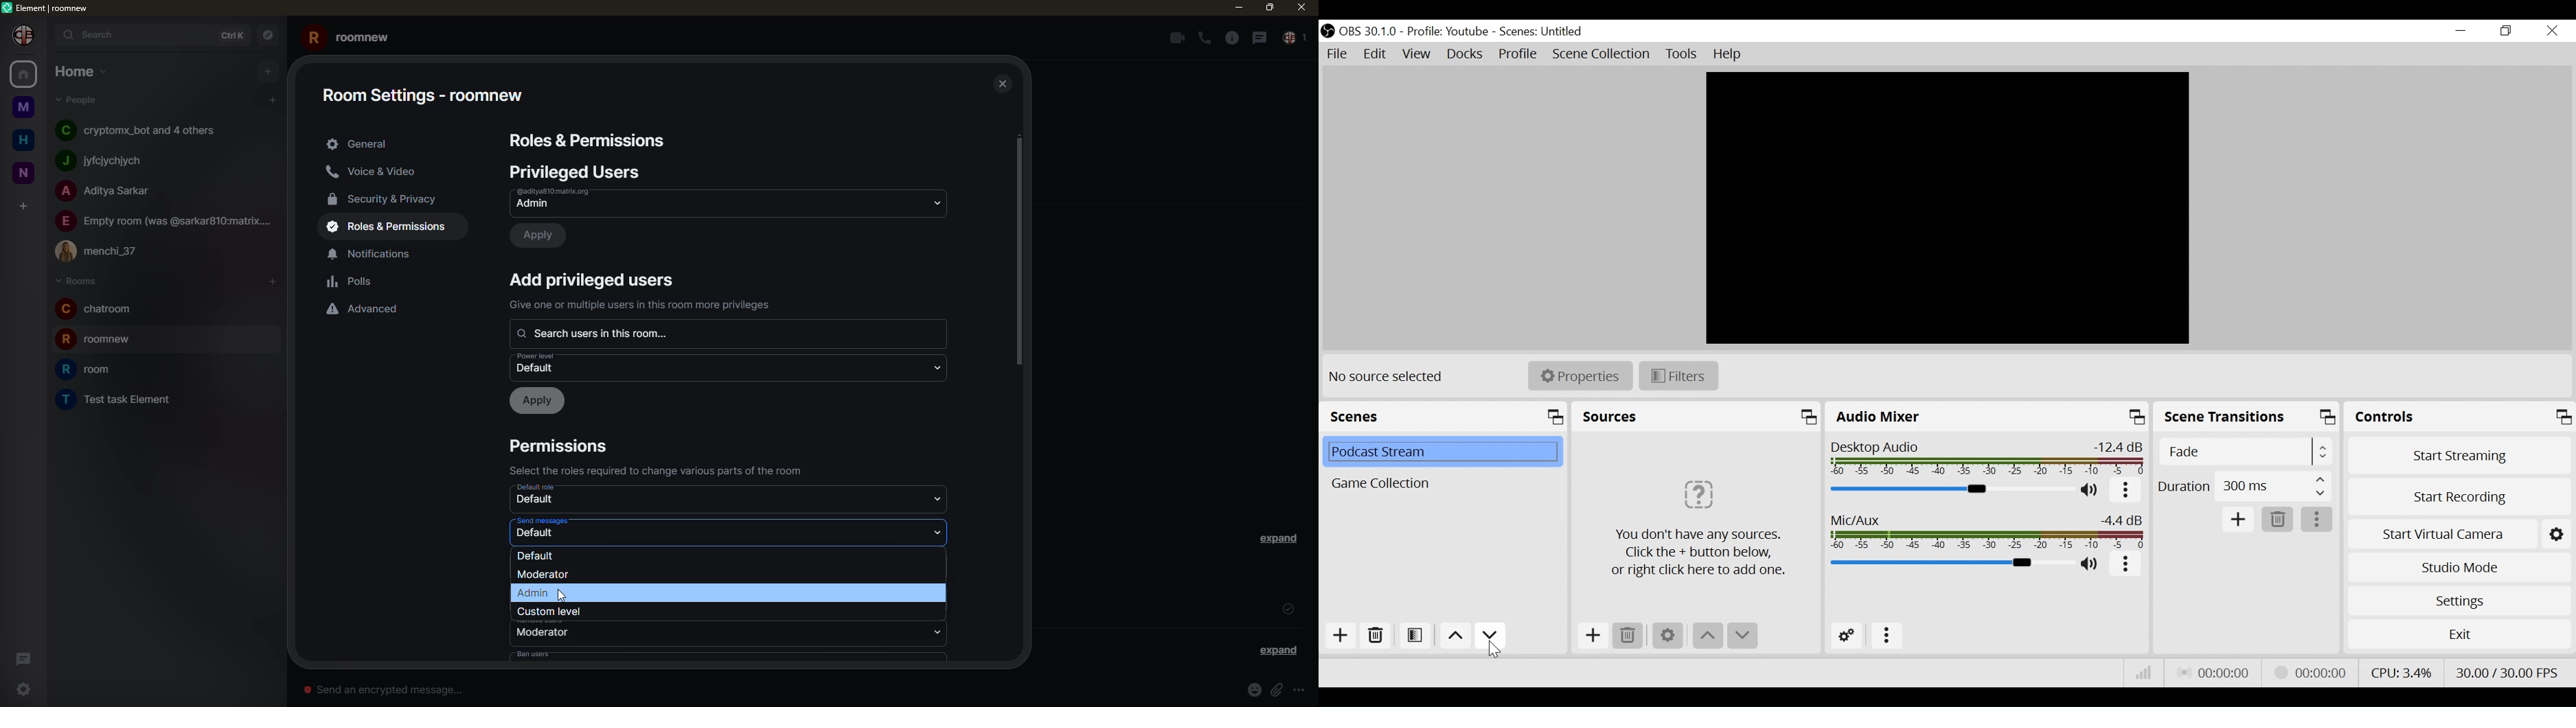 The height and width of the screenshot is (728, 2576). I want to click on Add, so click(2239, 519).